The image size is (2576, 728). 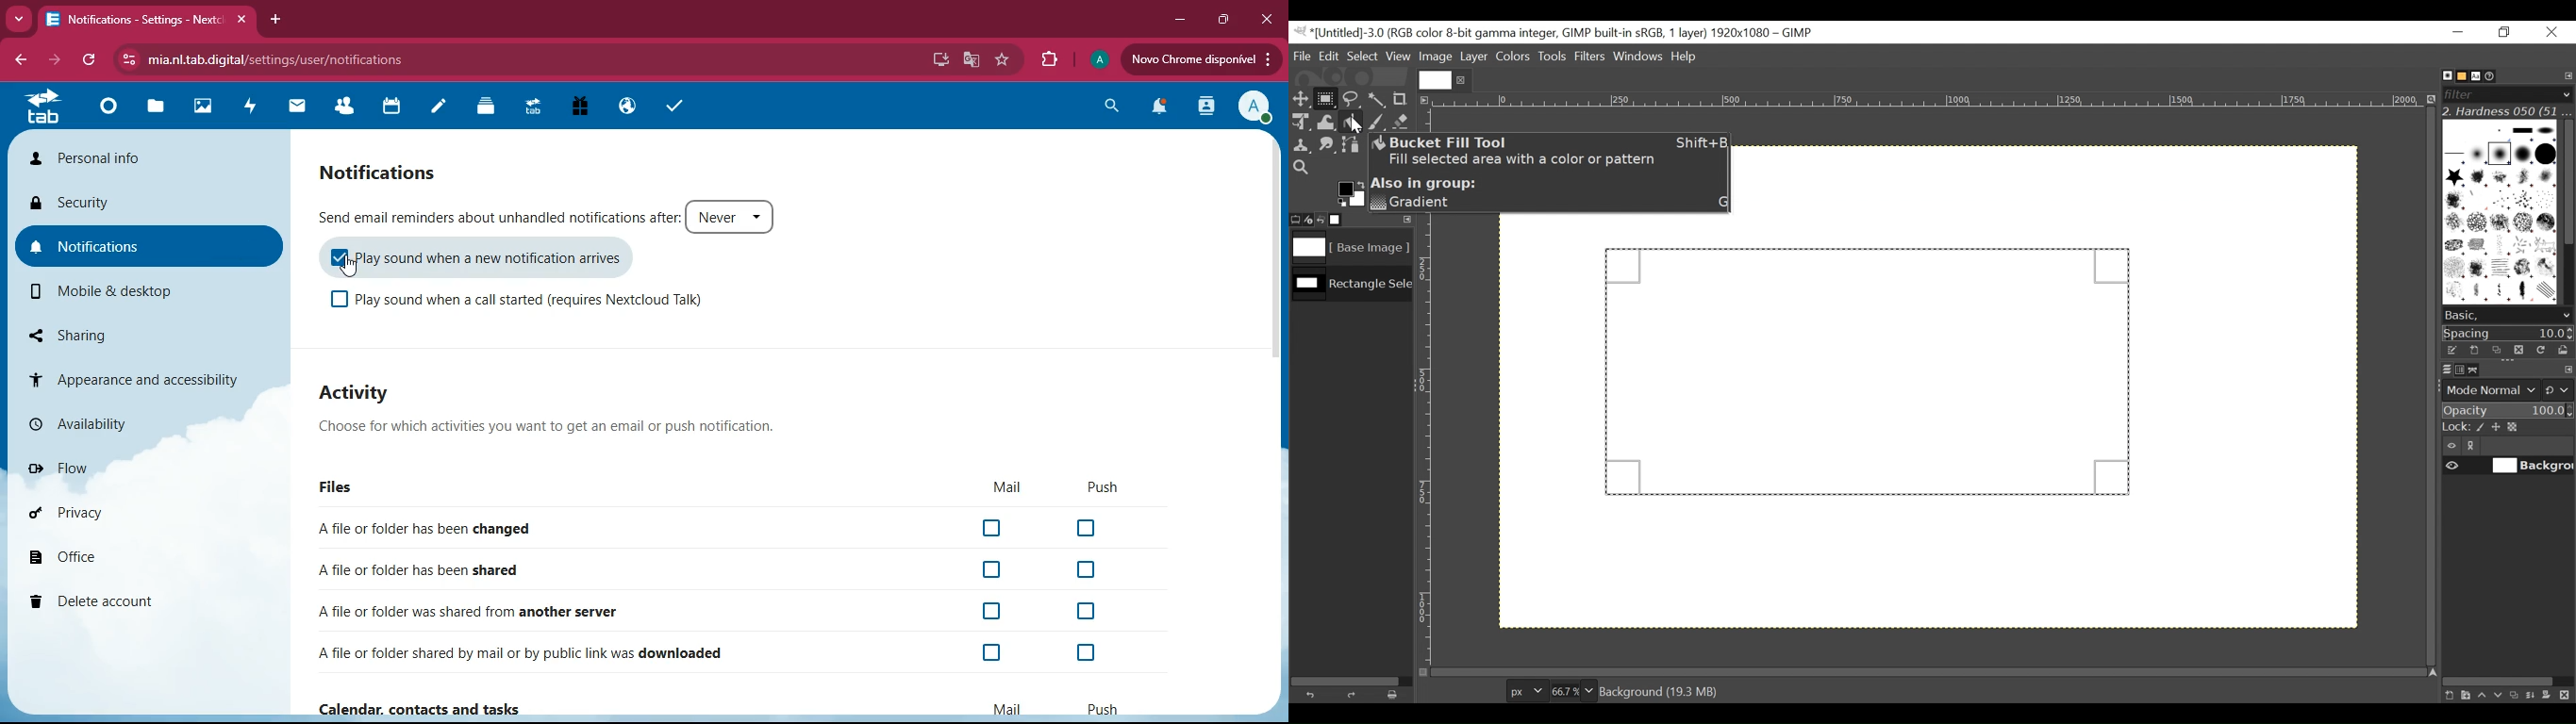 I want to click on Smudge tool, so click(x=1328, y=146).